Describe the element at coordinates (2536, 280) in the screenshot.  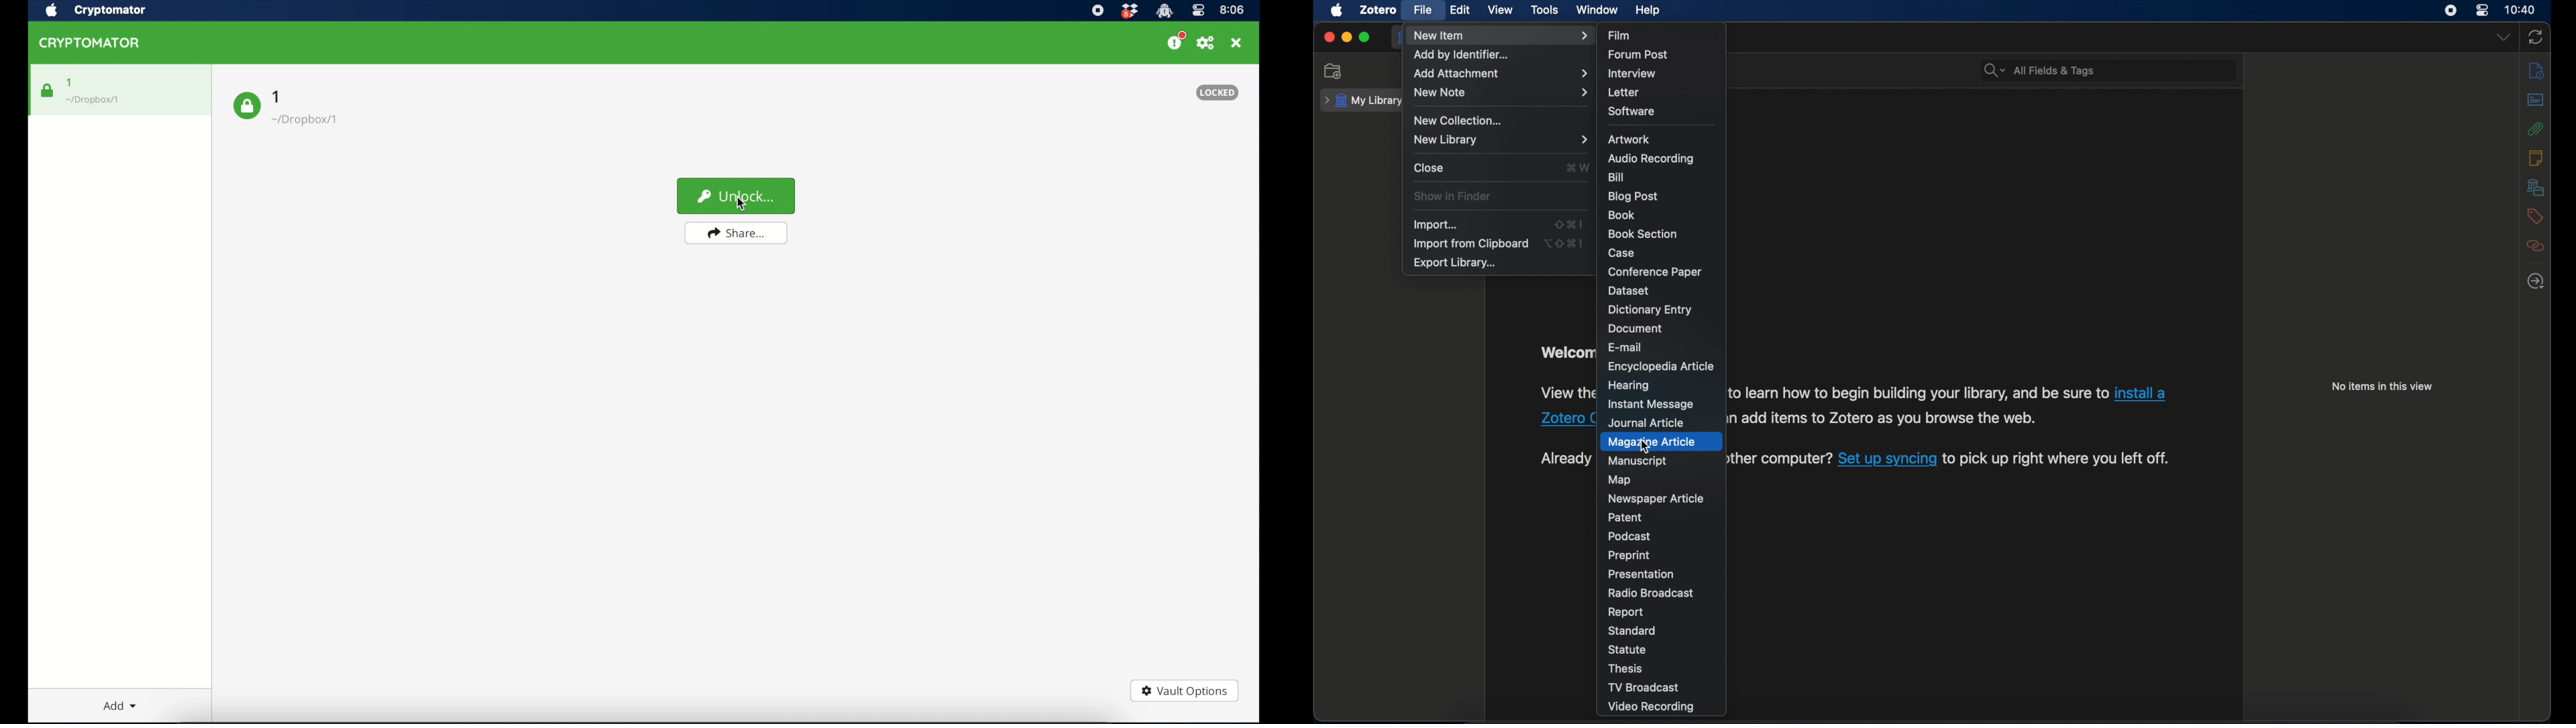
I see `locate` at that location.